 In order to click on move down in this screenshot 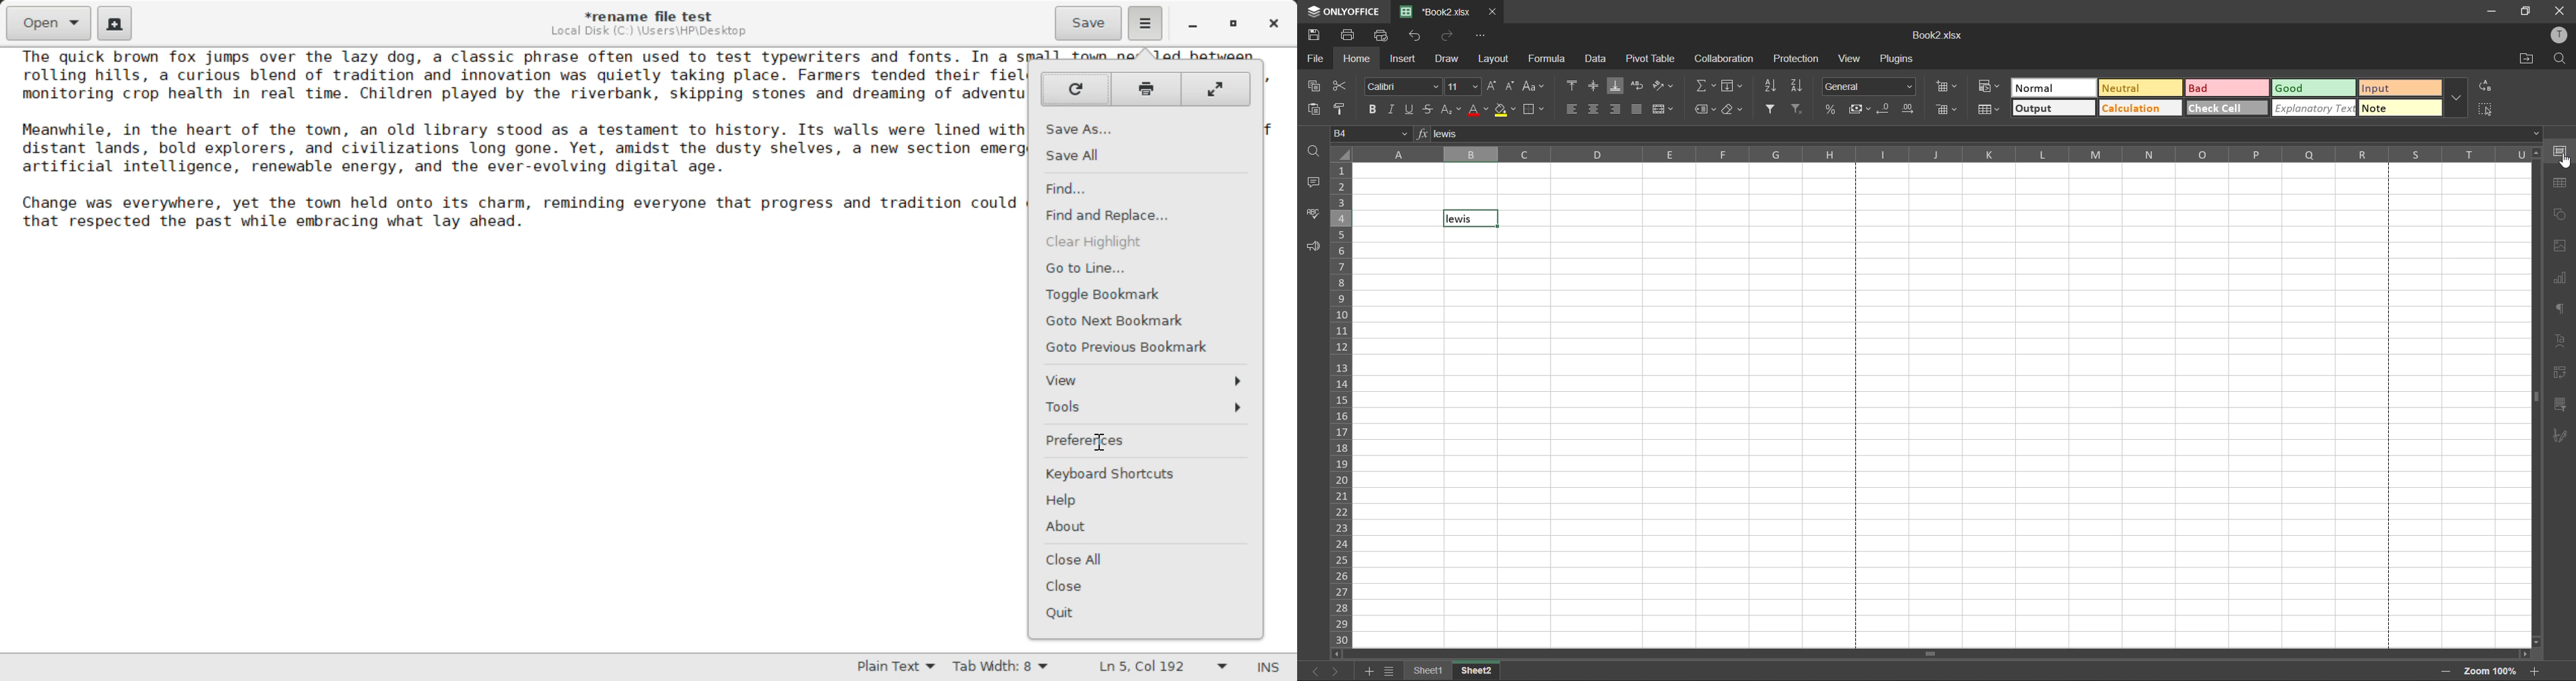, I will do `click(2540, 641)`.